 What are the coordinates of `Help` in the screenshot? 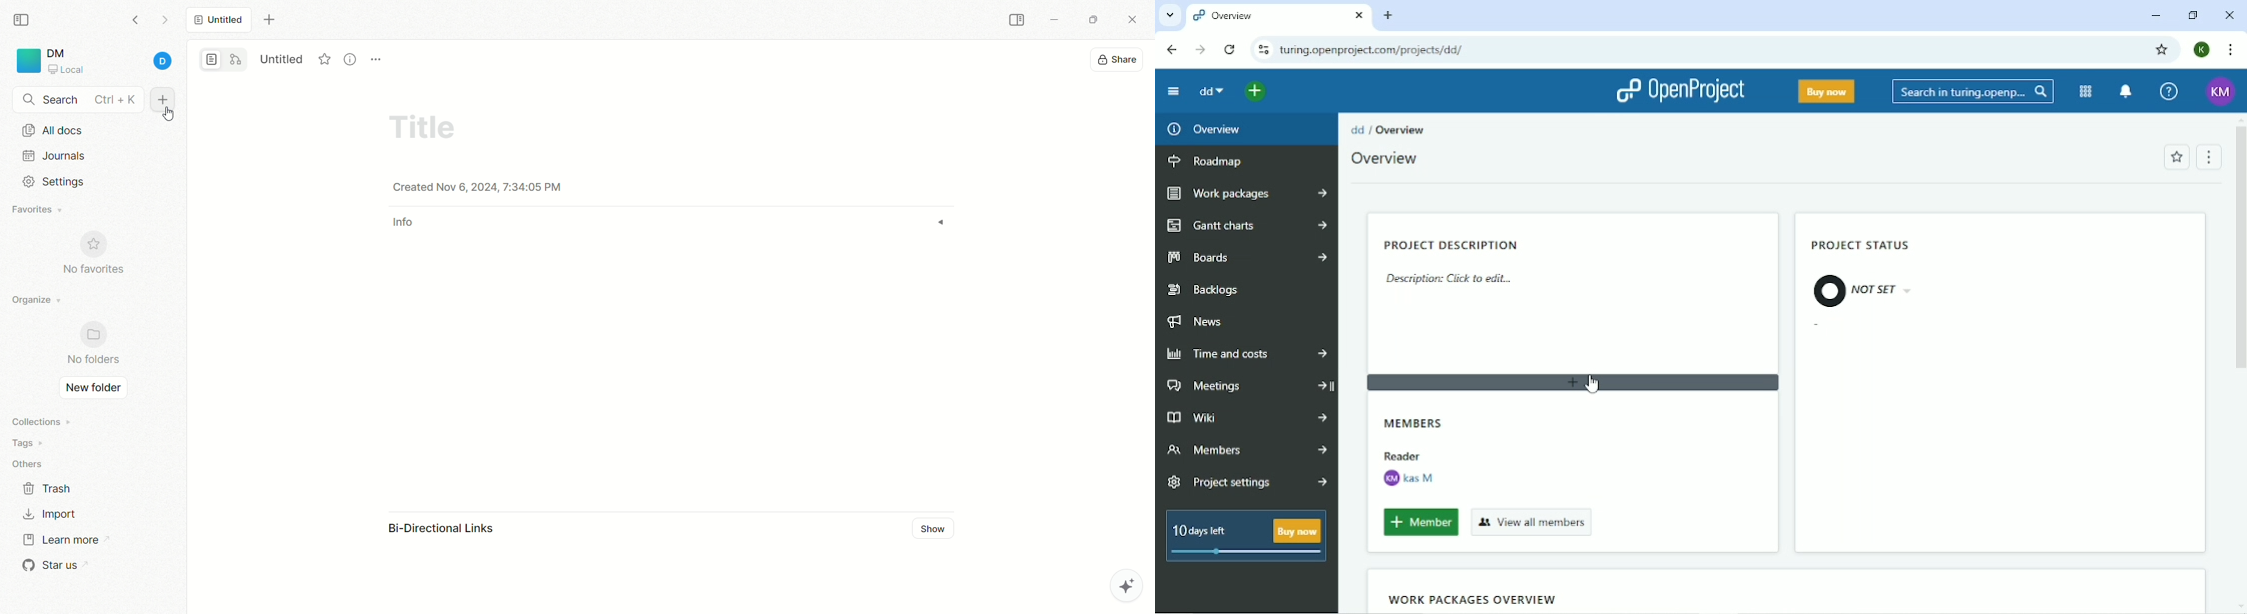 It's located at (2169, 90).